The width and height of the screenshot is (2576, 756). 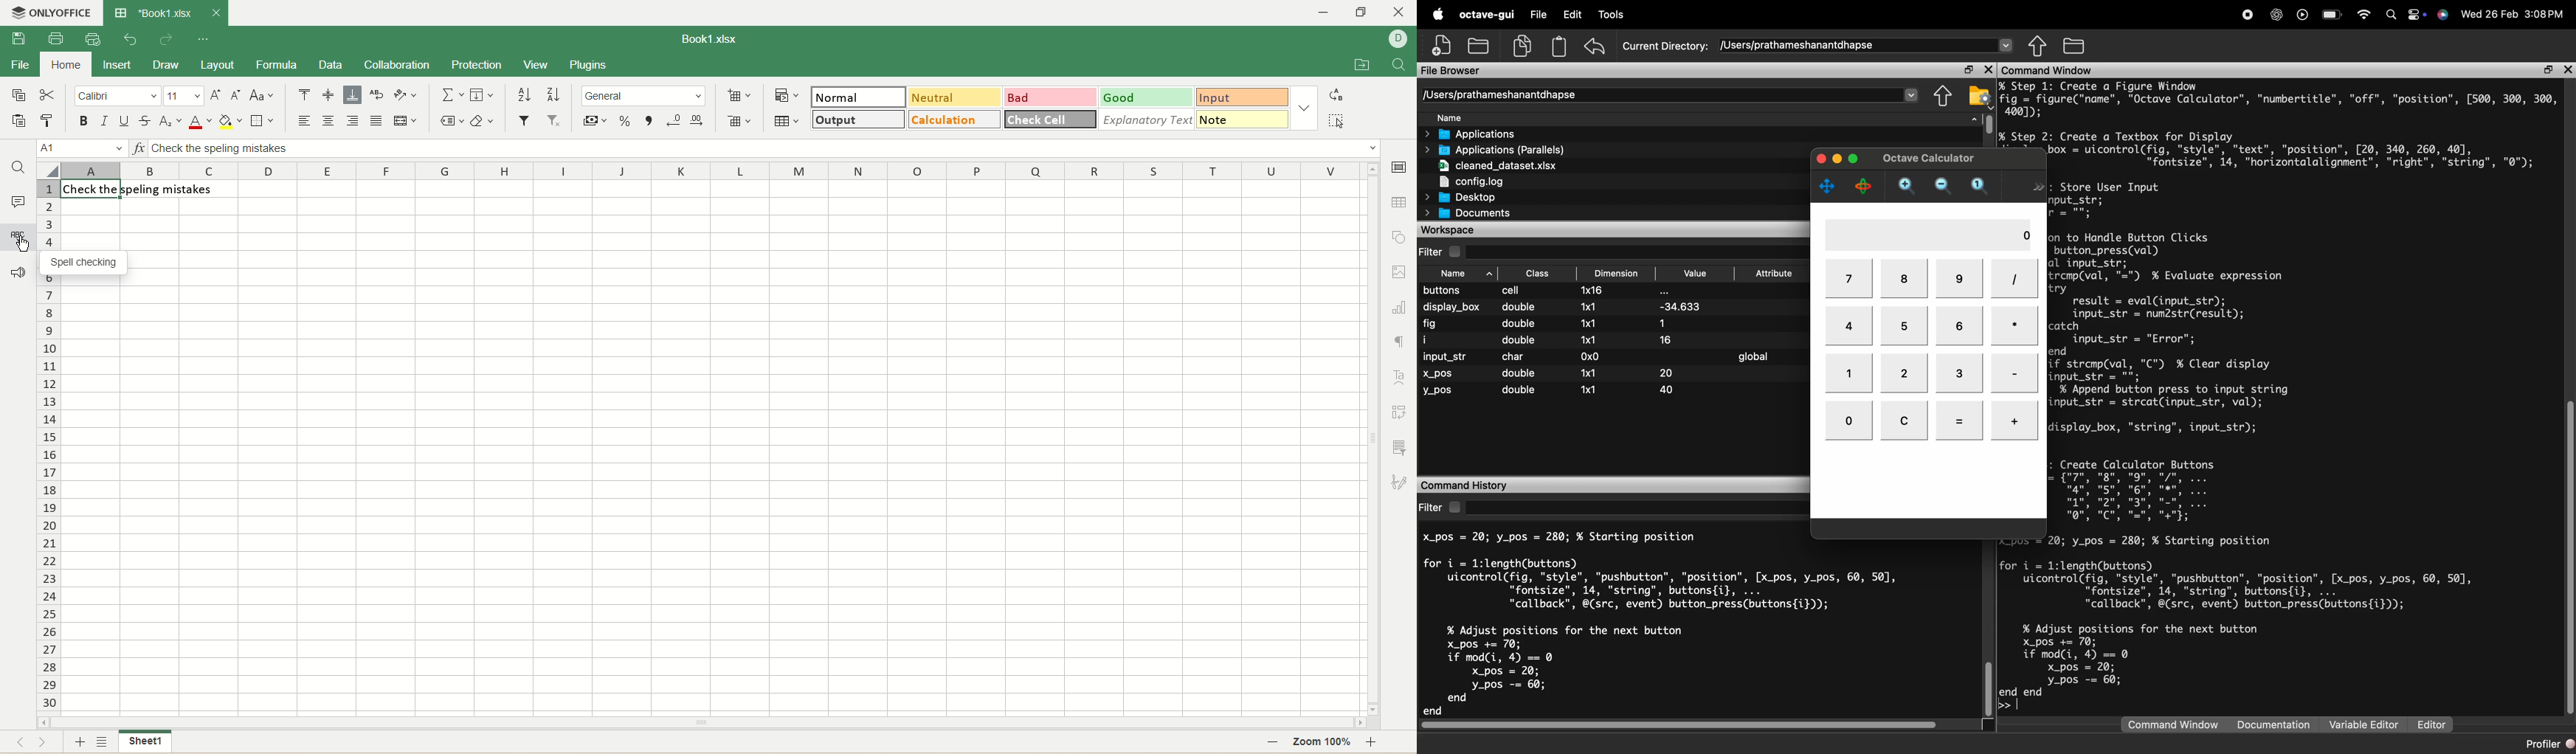 I want to click on zoom percent, so click(x=1326, y=743).